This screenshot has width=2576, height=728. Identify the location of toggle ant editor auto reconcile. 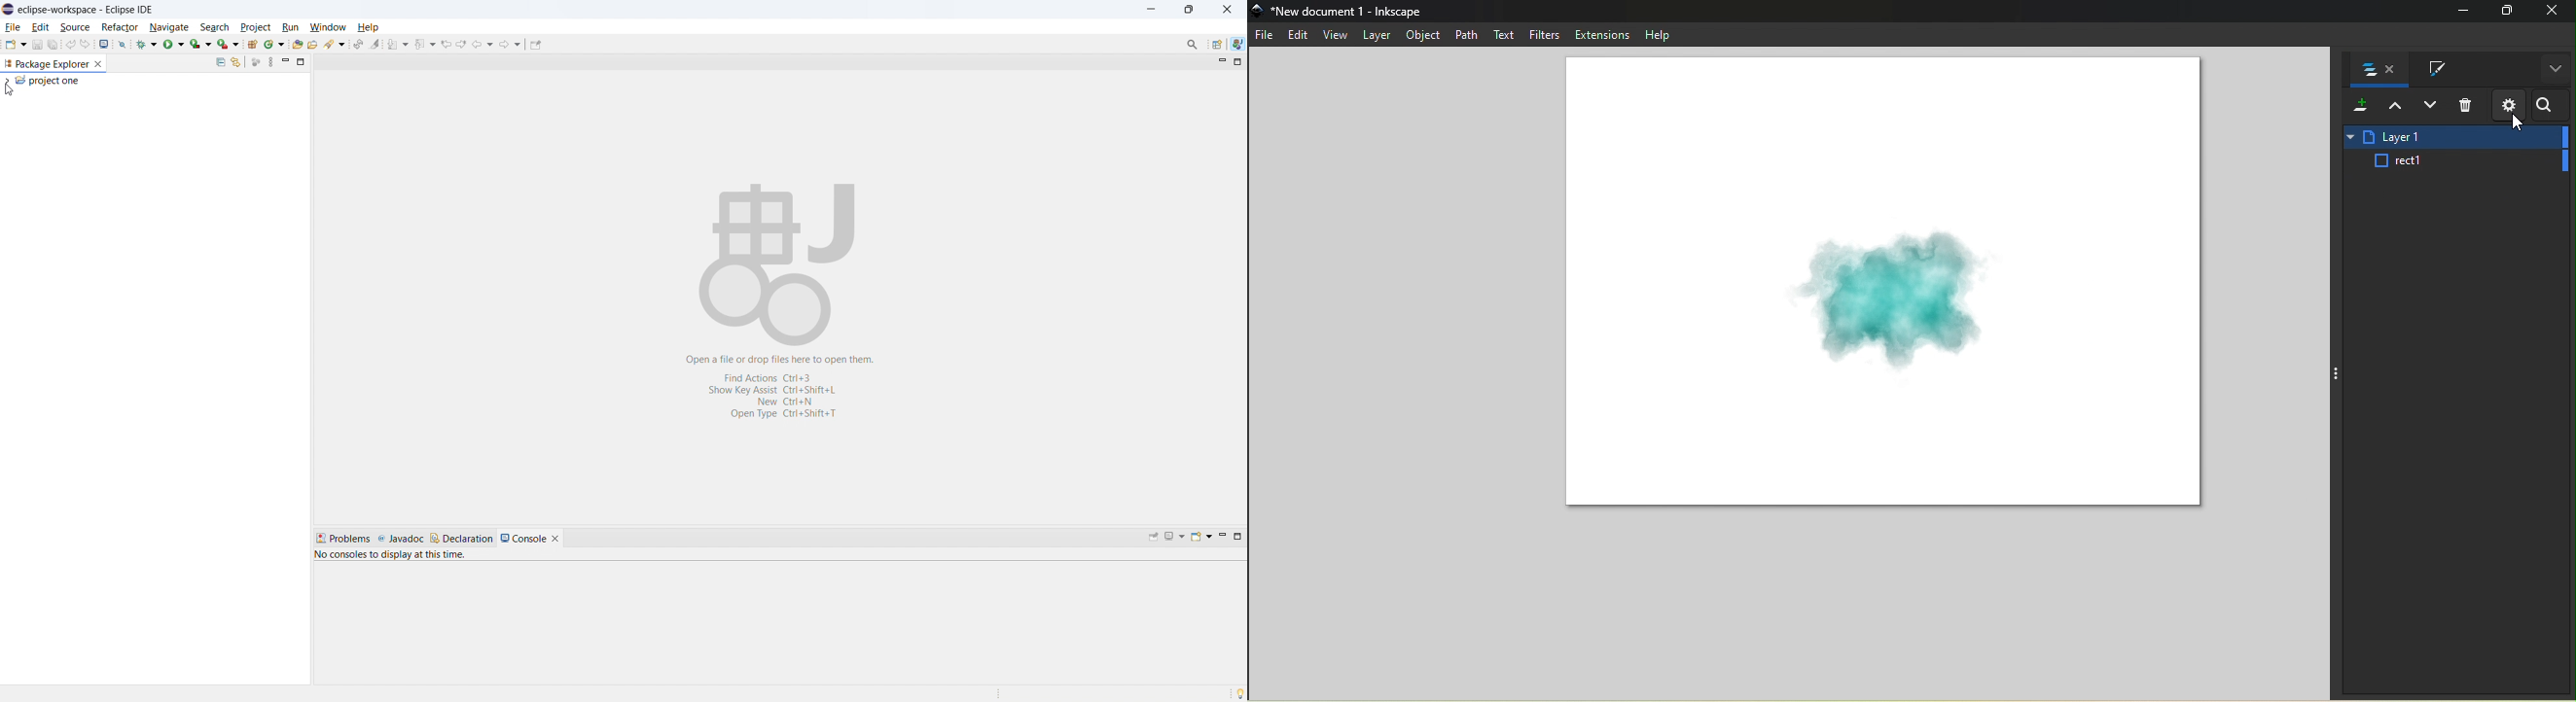
(358, 44).